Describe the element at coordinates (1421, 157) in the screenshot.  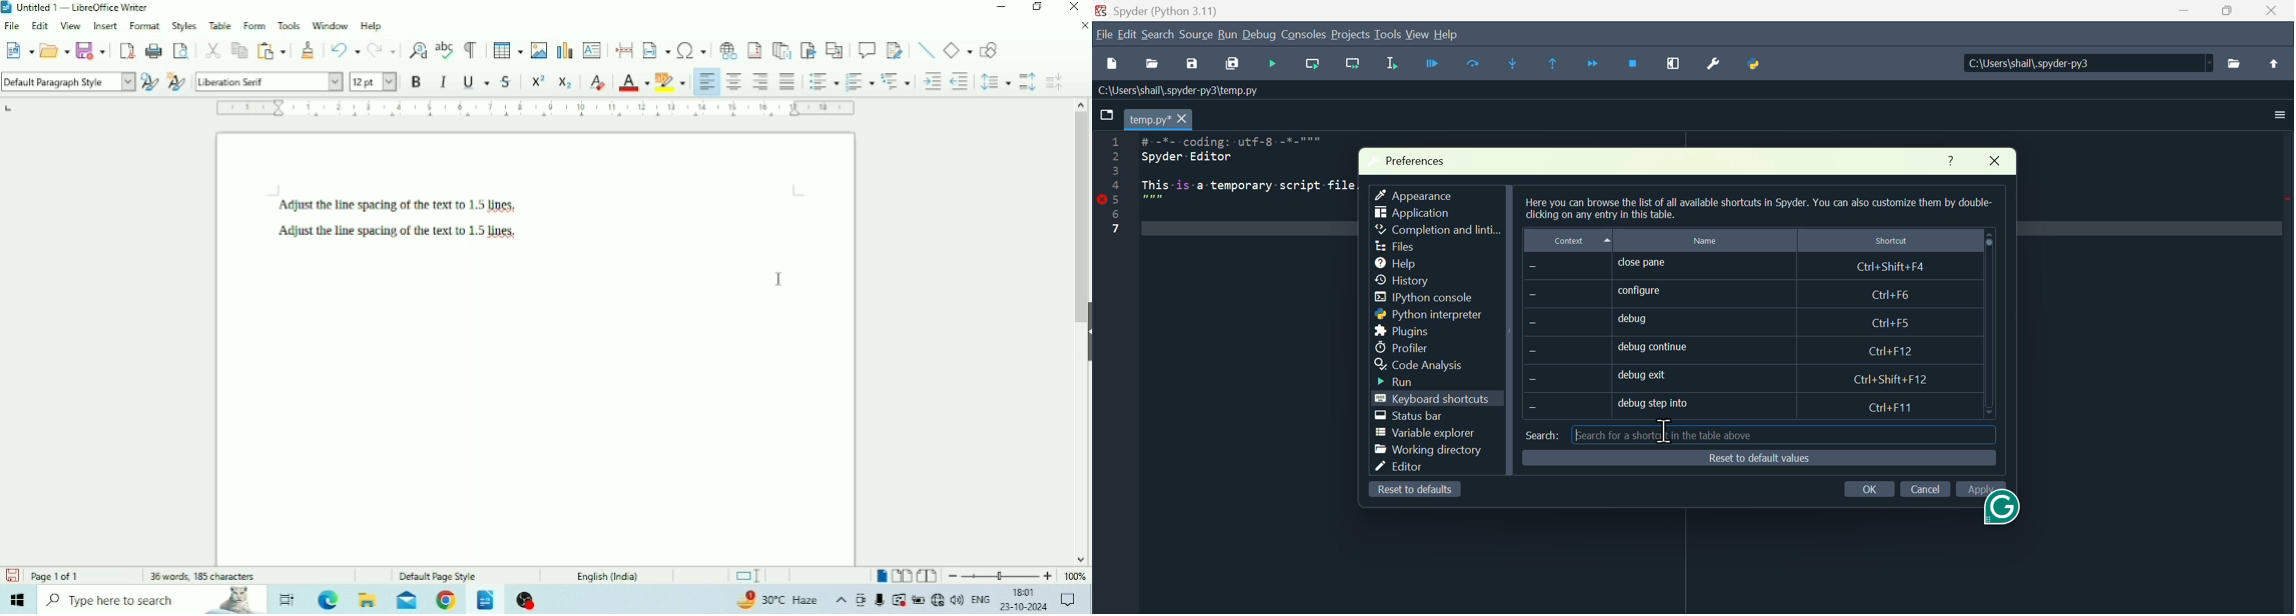
I see `Preferences` at that location.